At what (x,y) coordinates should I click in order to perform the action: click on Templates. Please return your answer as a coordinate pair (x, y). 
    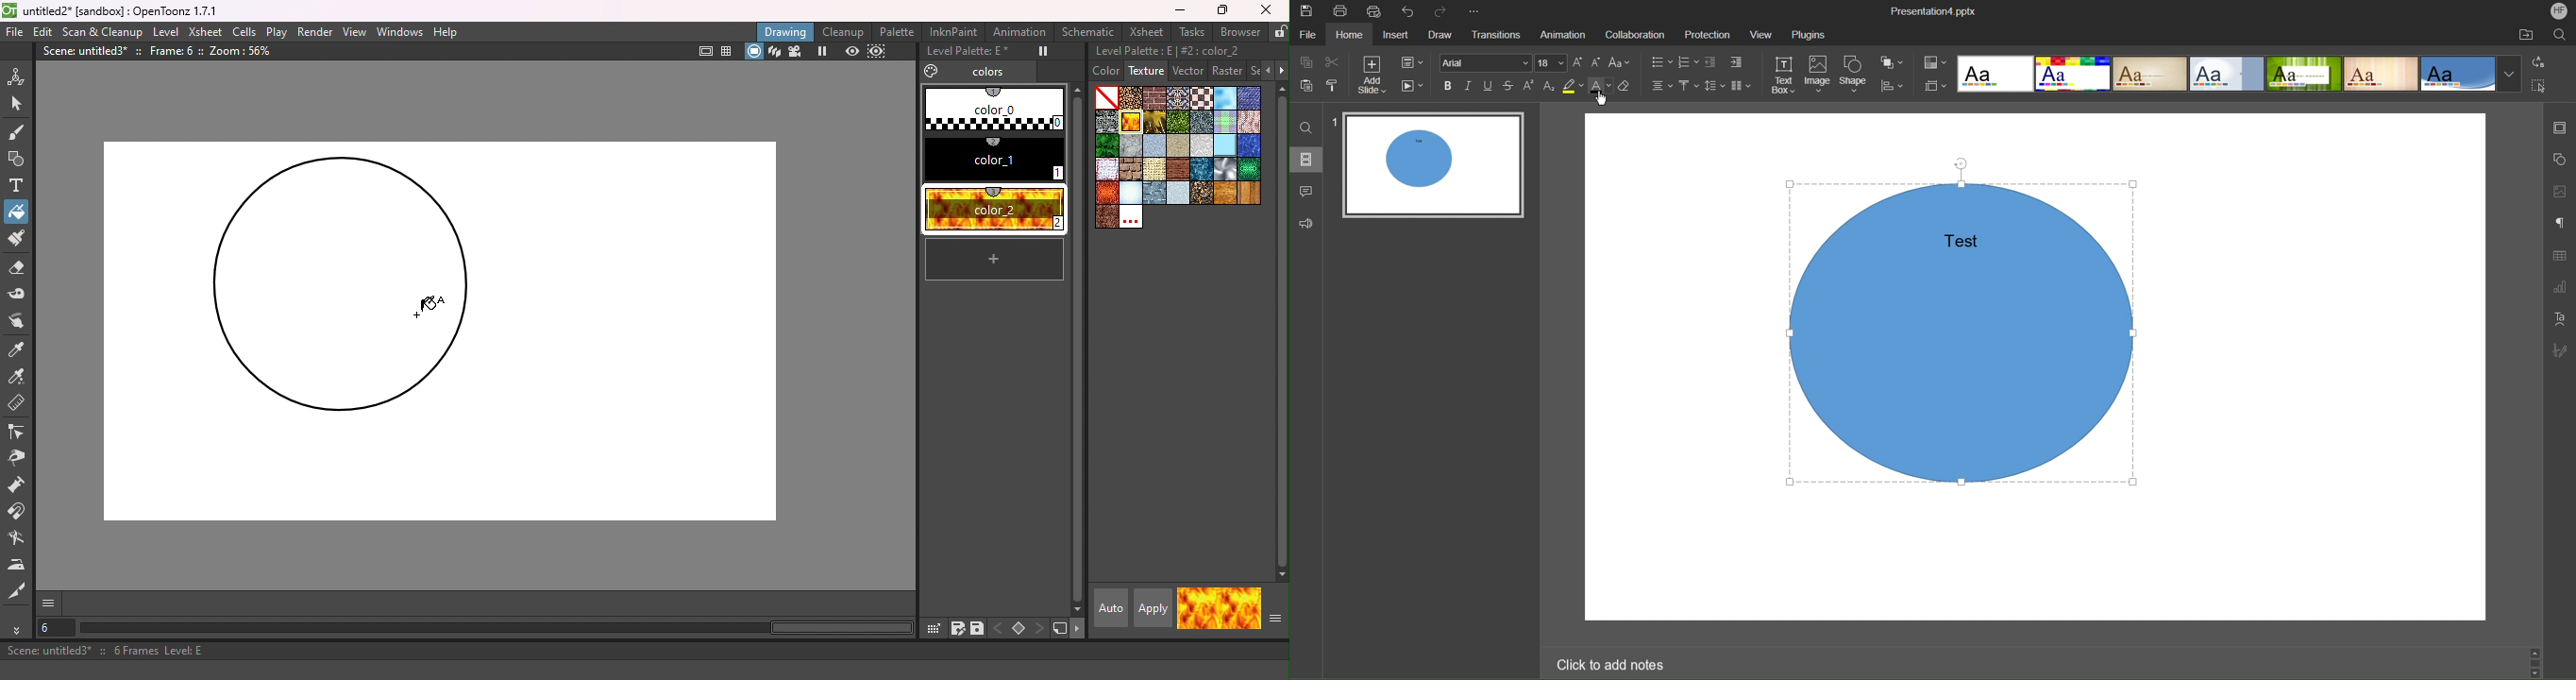
    Looking at the image, I should click on (2237, 75).